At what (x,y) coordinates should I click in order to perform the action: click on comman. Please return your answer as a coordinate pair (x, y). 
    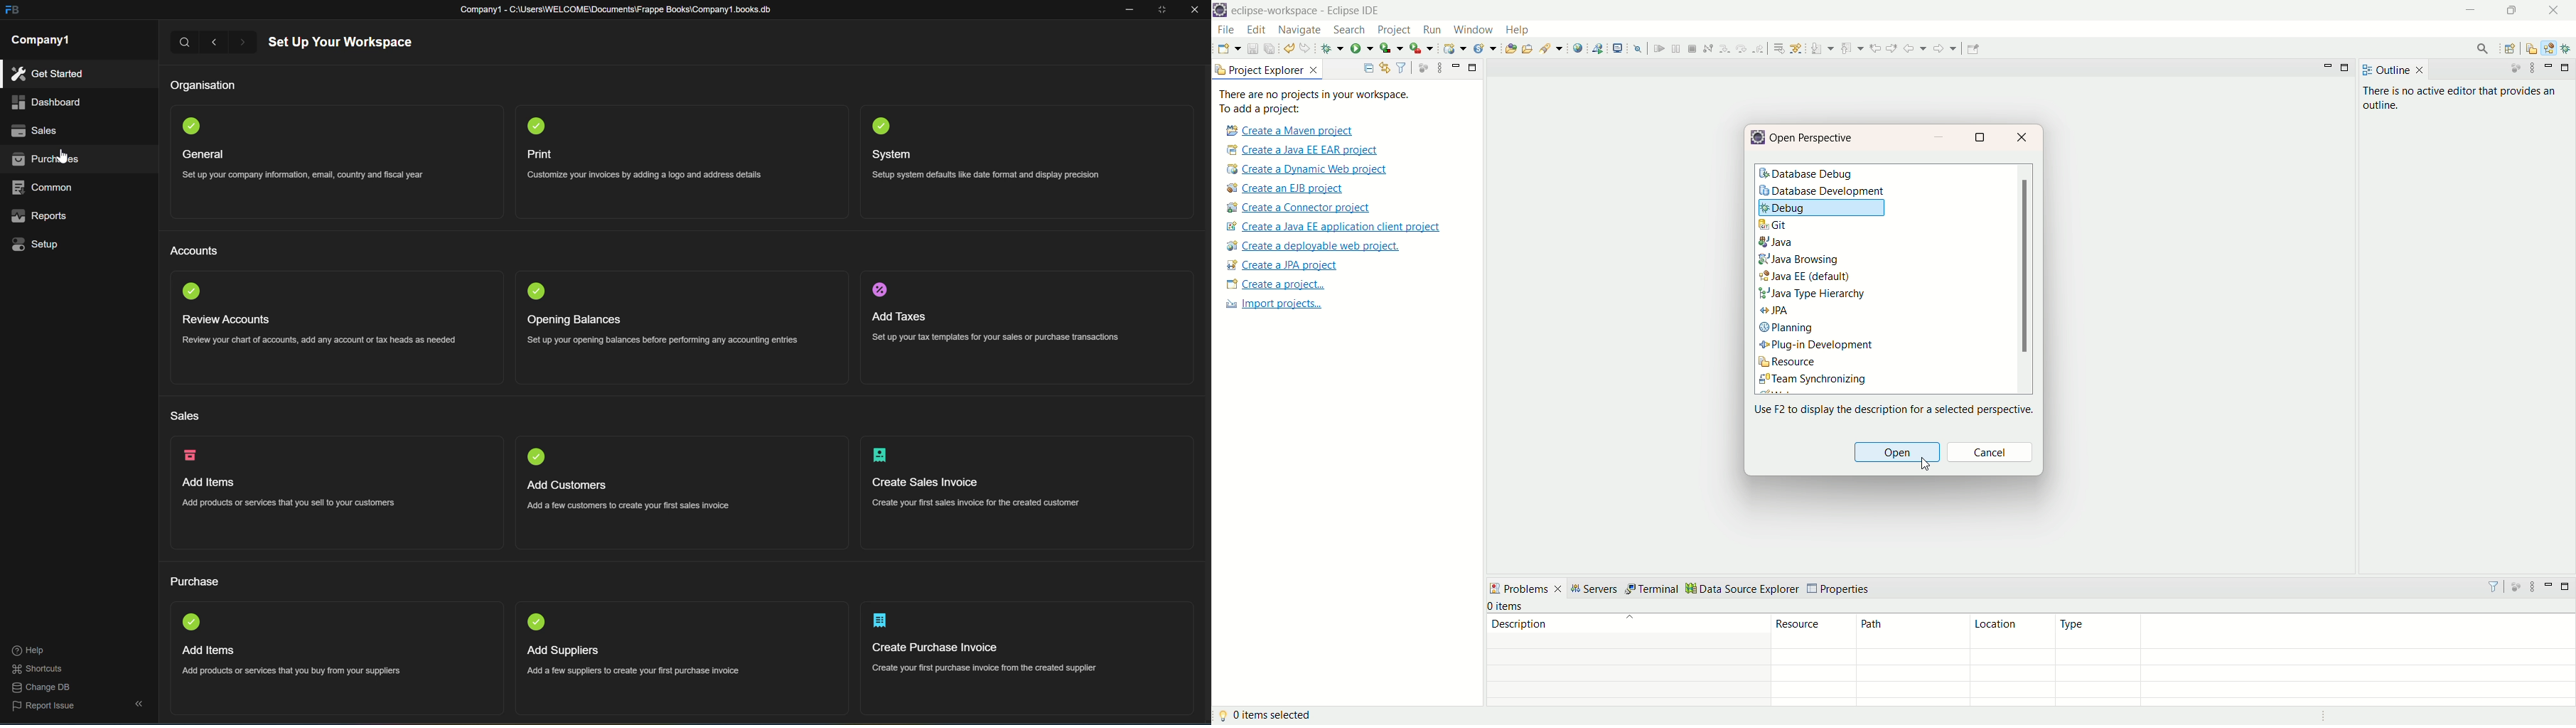
    Looking at the image, I should click on (44, 186).